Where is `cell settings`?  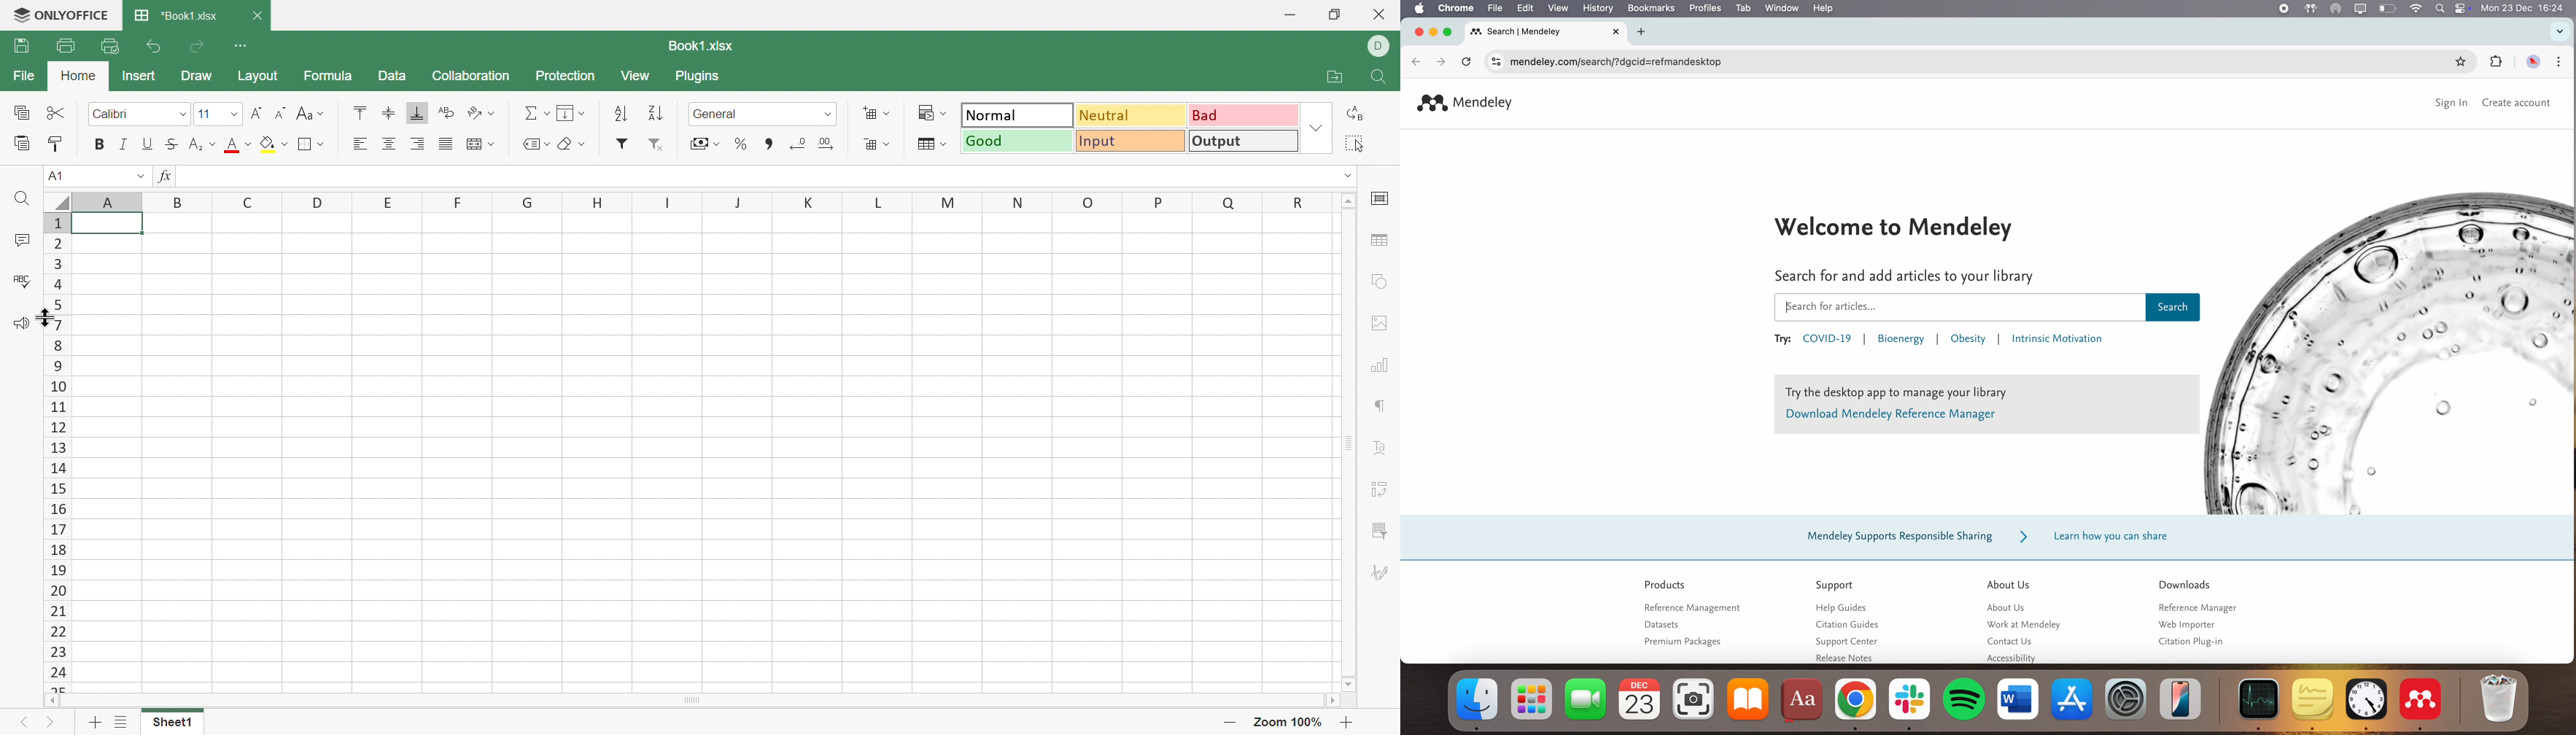 cell settings is located at coordinates (1379, 201).